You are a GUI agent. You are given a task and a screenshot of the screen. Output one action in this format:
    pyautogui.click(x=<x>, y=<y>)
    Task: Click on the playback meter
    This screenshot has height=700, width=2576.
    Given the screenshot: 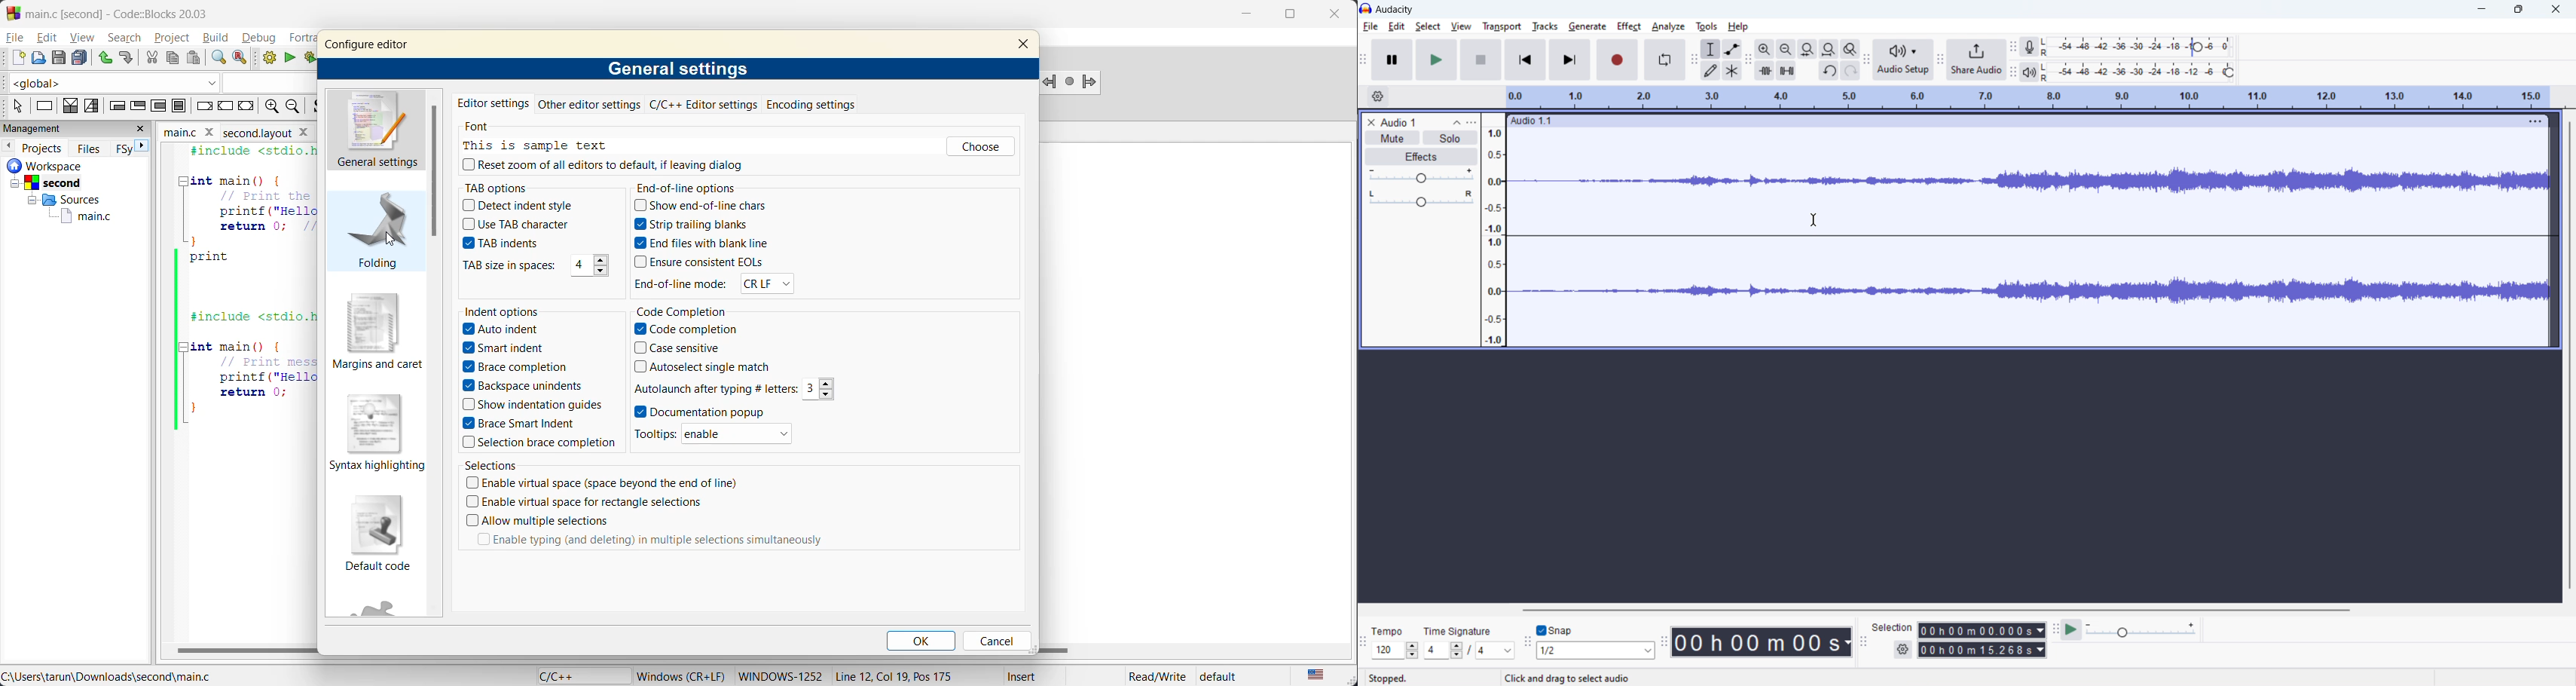 What is the action you would take?
    pyautogui.click(x=2029, y=72)
    